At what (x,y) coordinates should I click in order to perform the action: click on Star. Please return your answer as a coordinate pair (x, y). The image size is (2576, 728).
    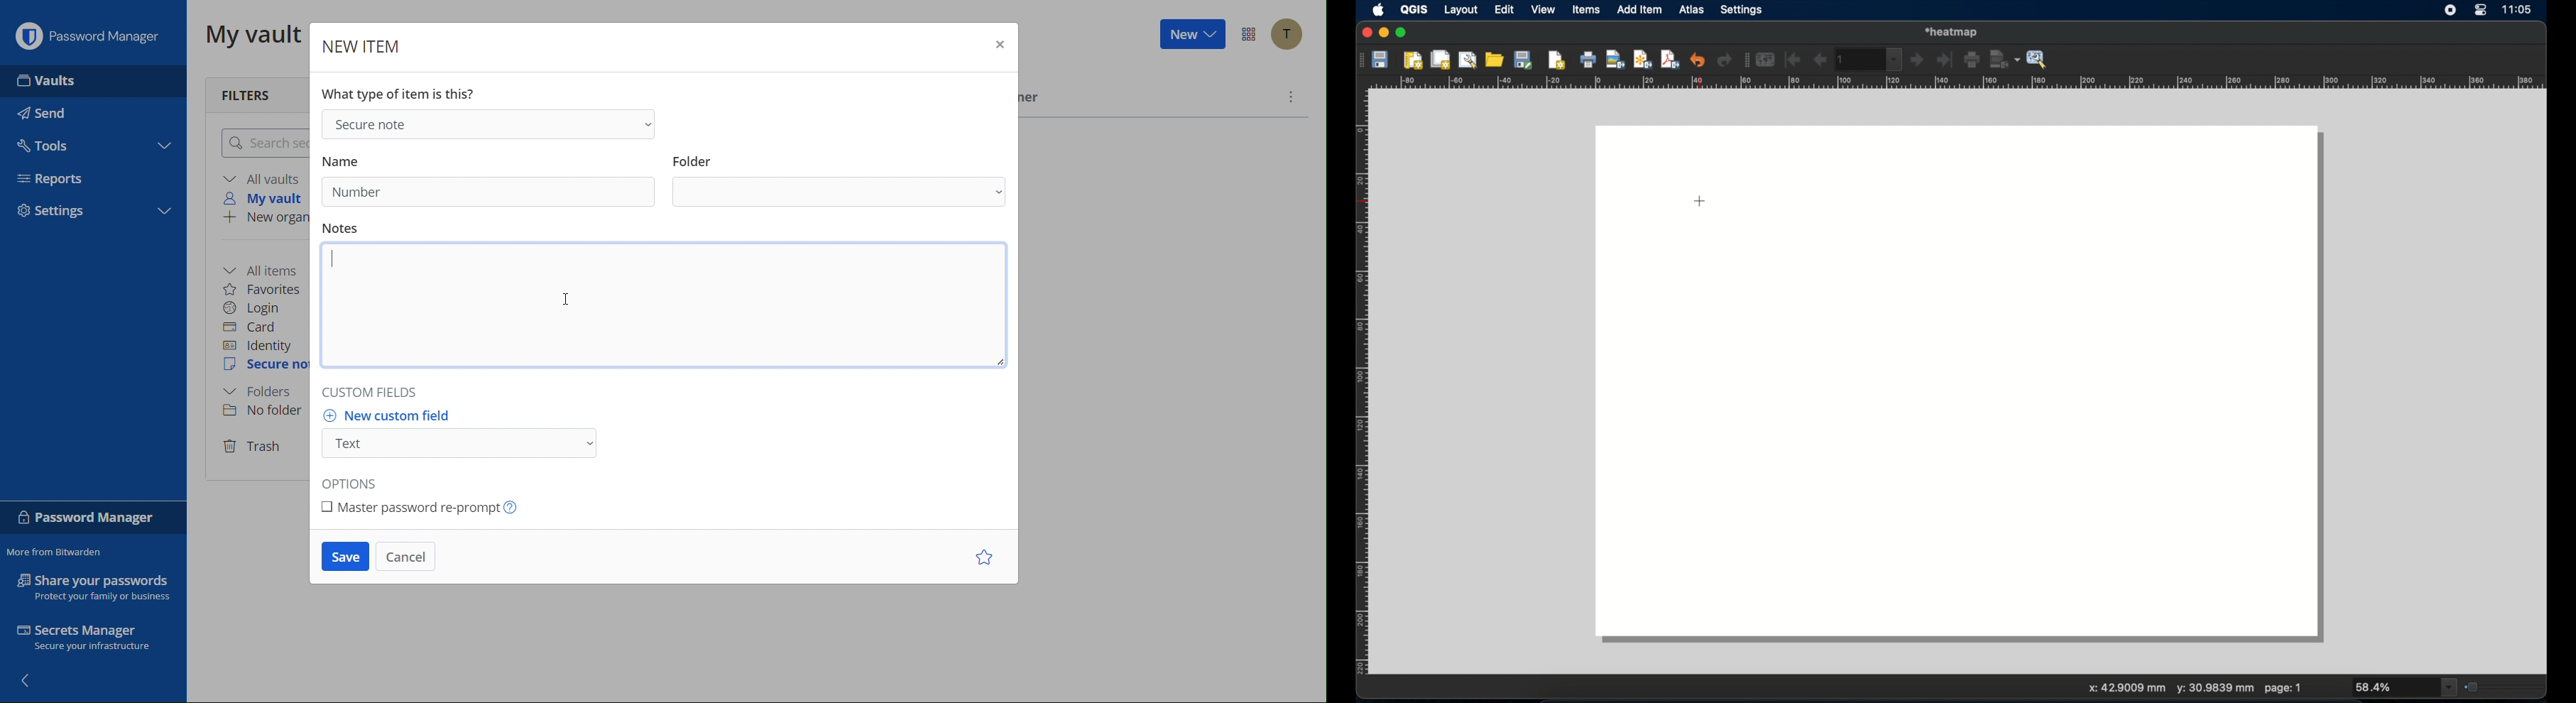
    Looking at the image, I should click on (982, 558).